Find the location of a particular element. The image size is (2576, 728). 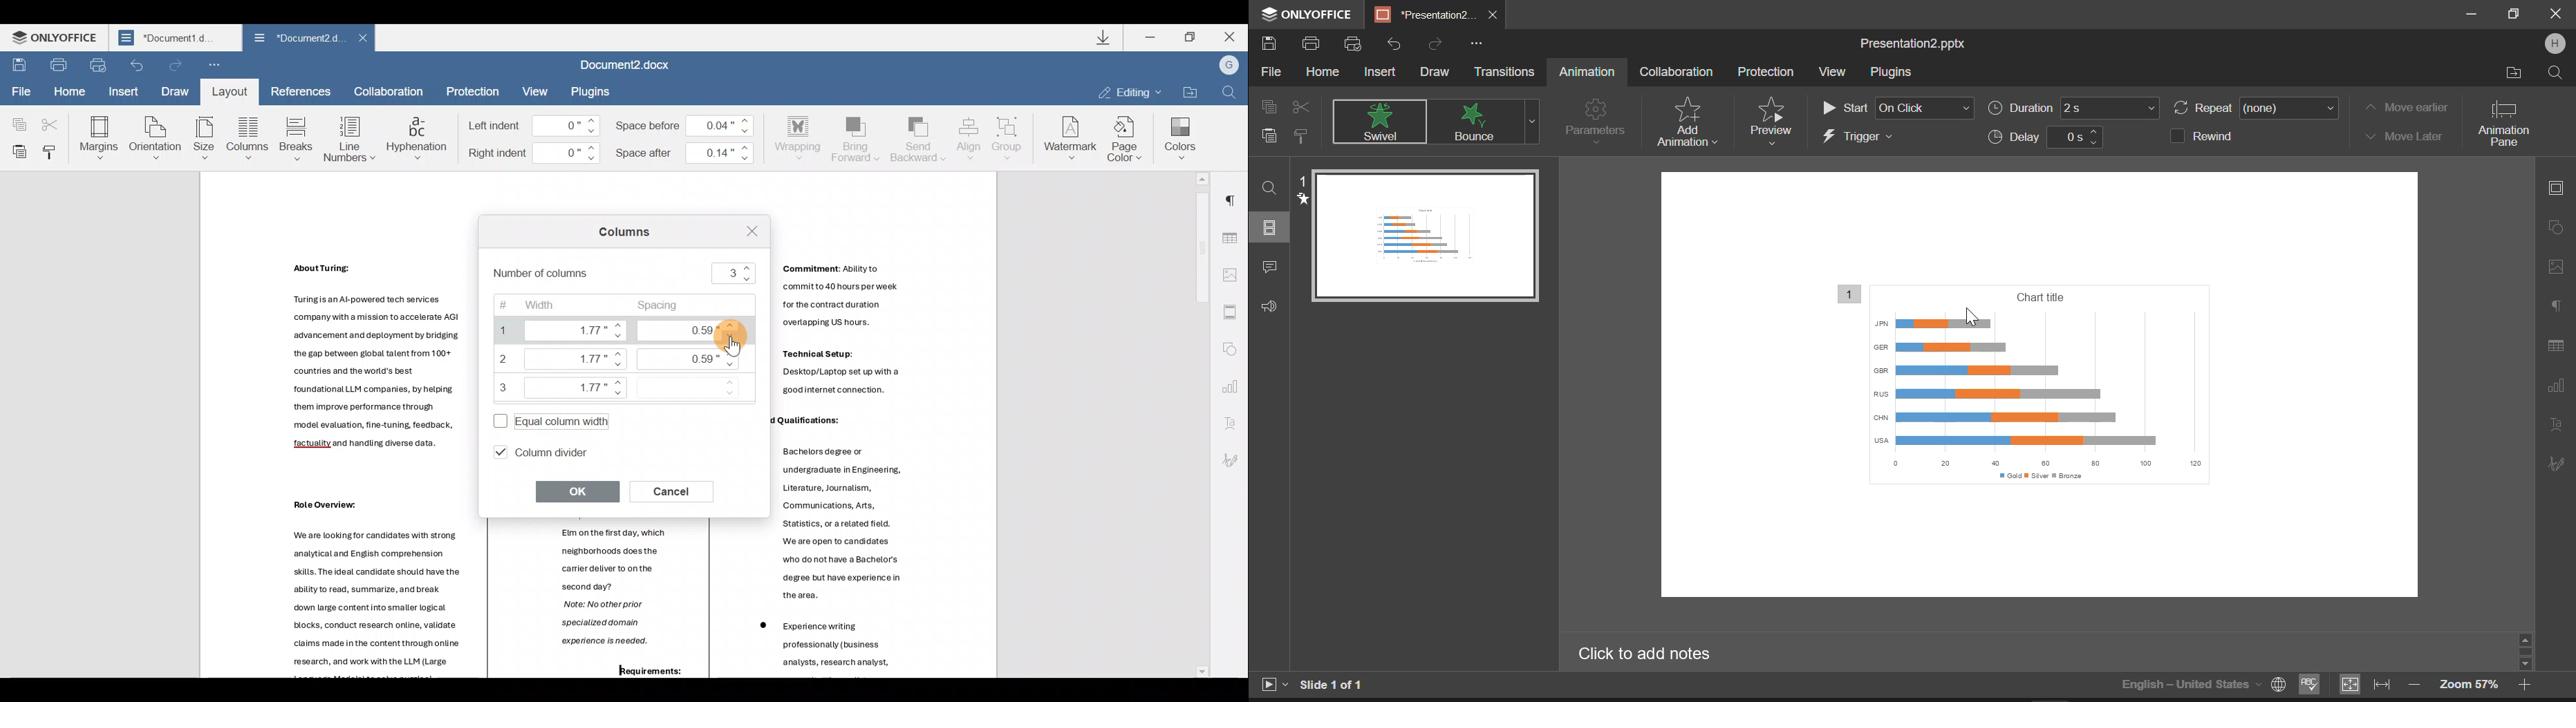

Protection is located at coordinates (472, 91).